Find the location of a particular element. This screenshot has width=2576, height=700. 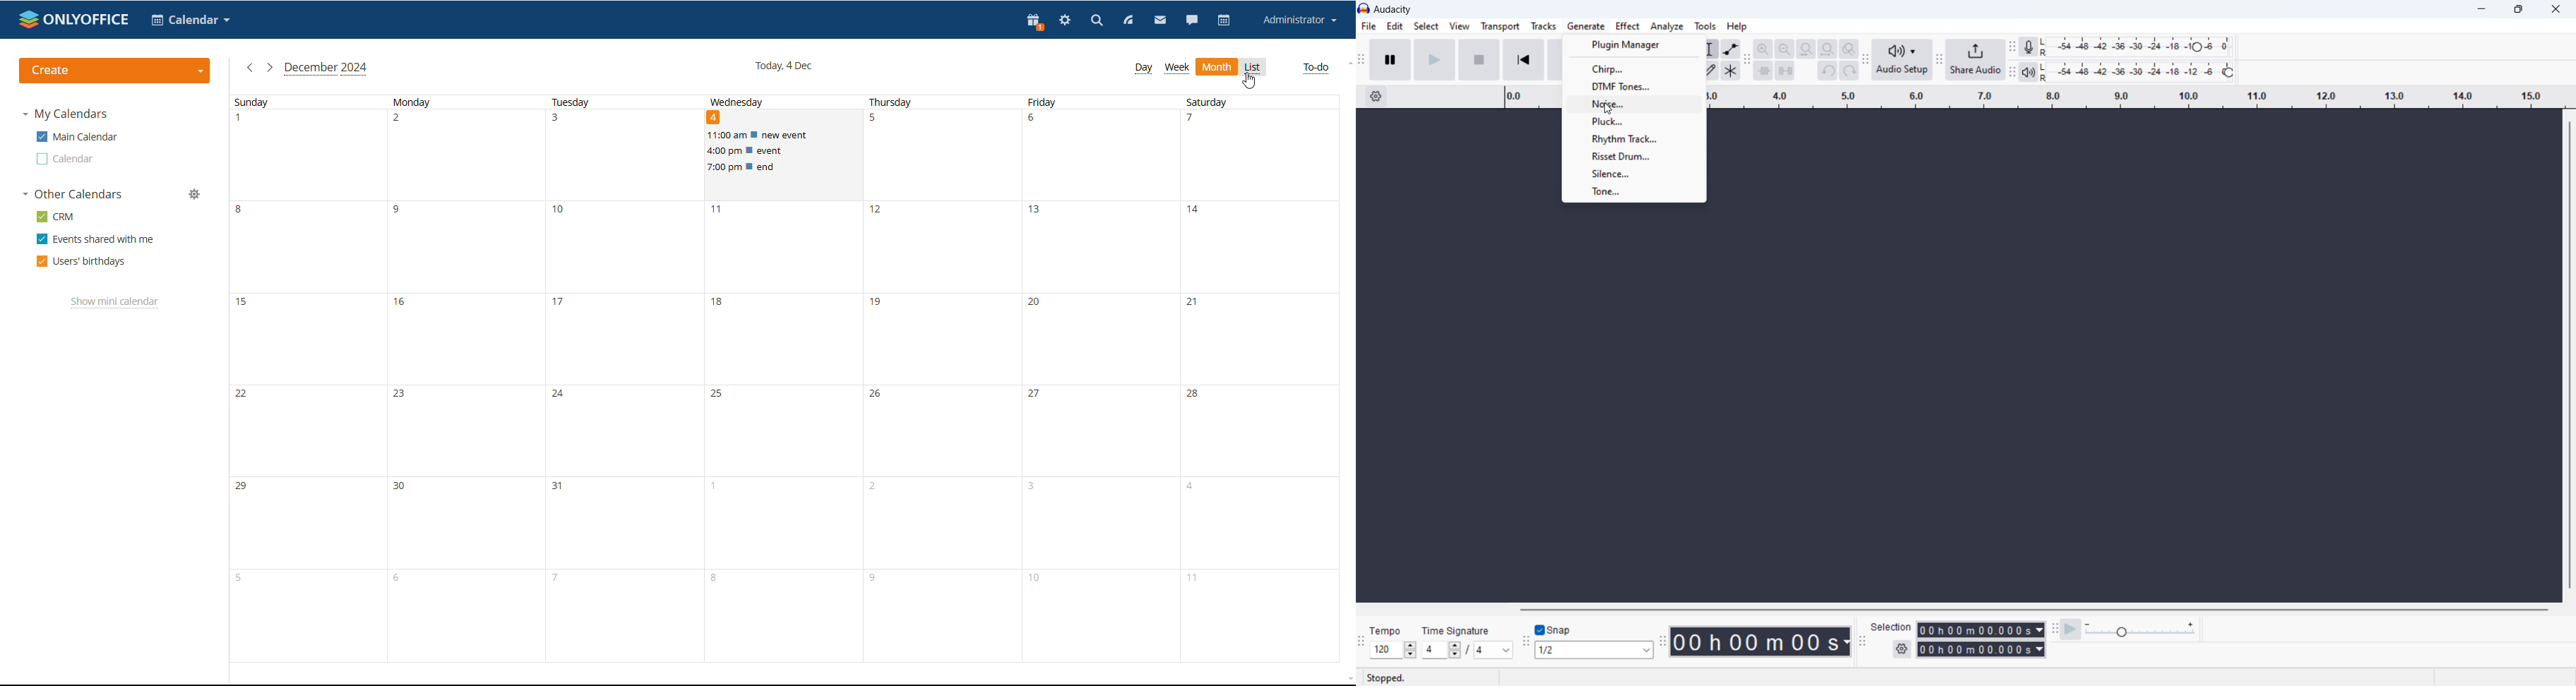

transport is located at coordinates (1500, 27).